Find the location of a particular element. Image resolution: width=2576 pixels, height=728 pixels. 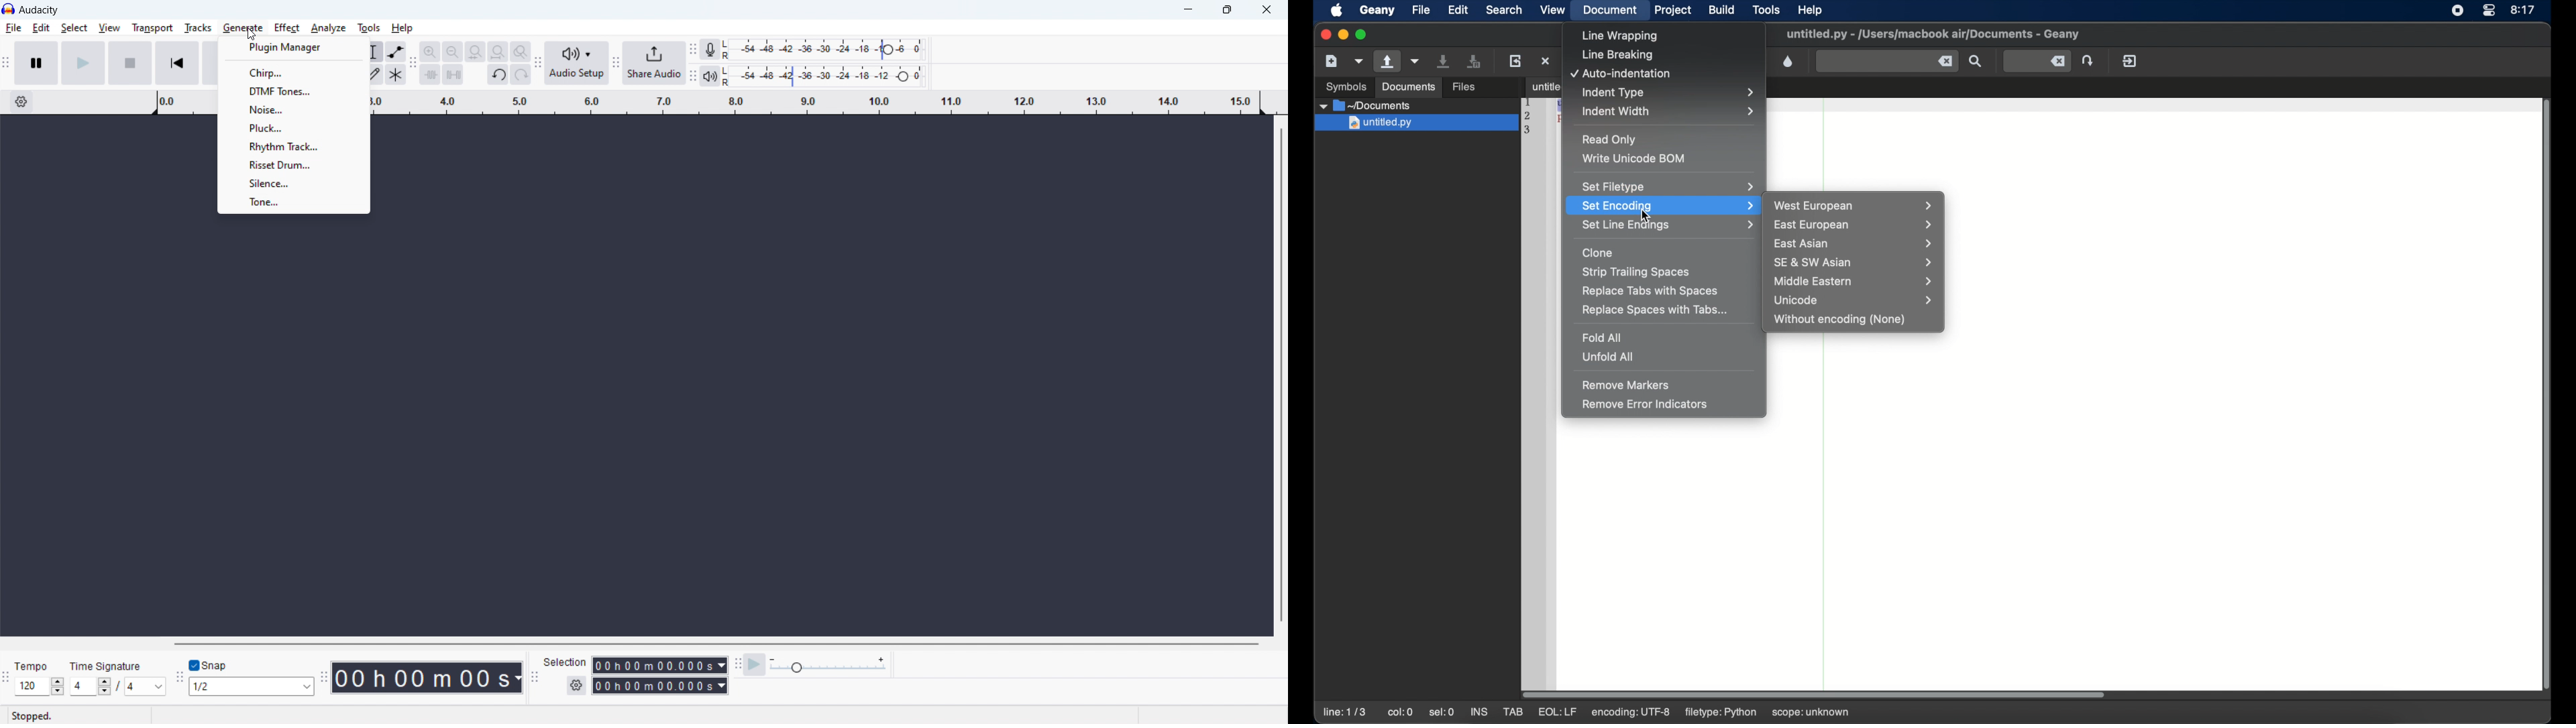

recording meter is located at coordinates (709, 48).